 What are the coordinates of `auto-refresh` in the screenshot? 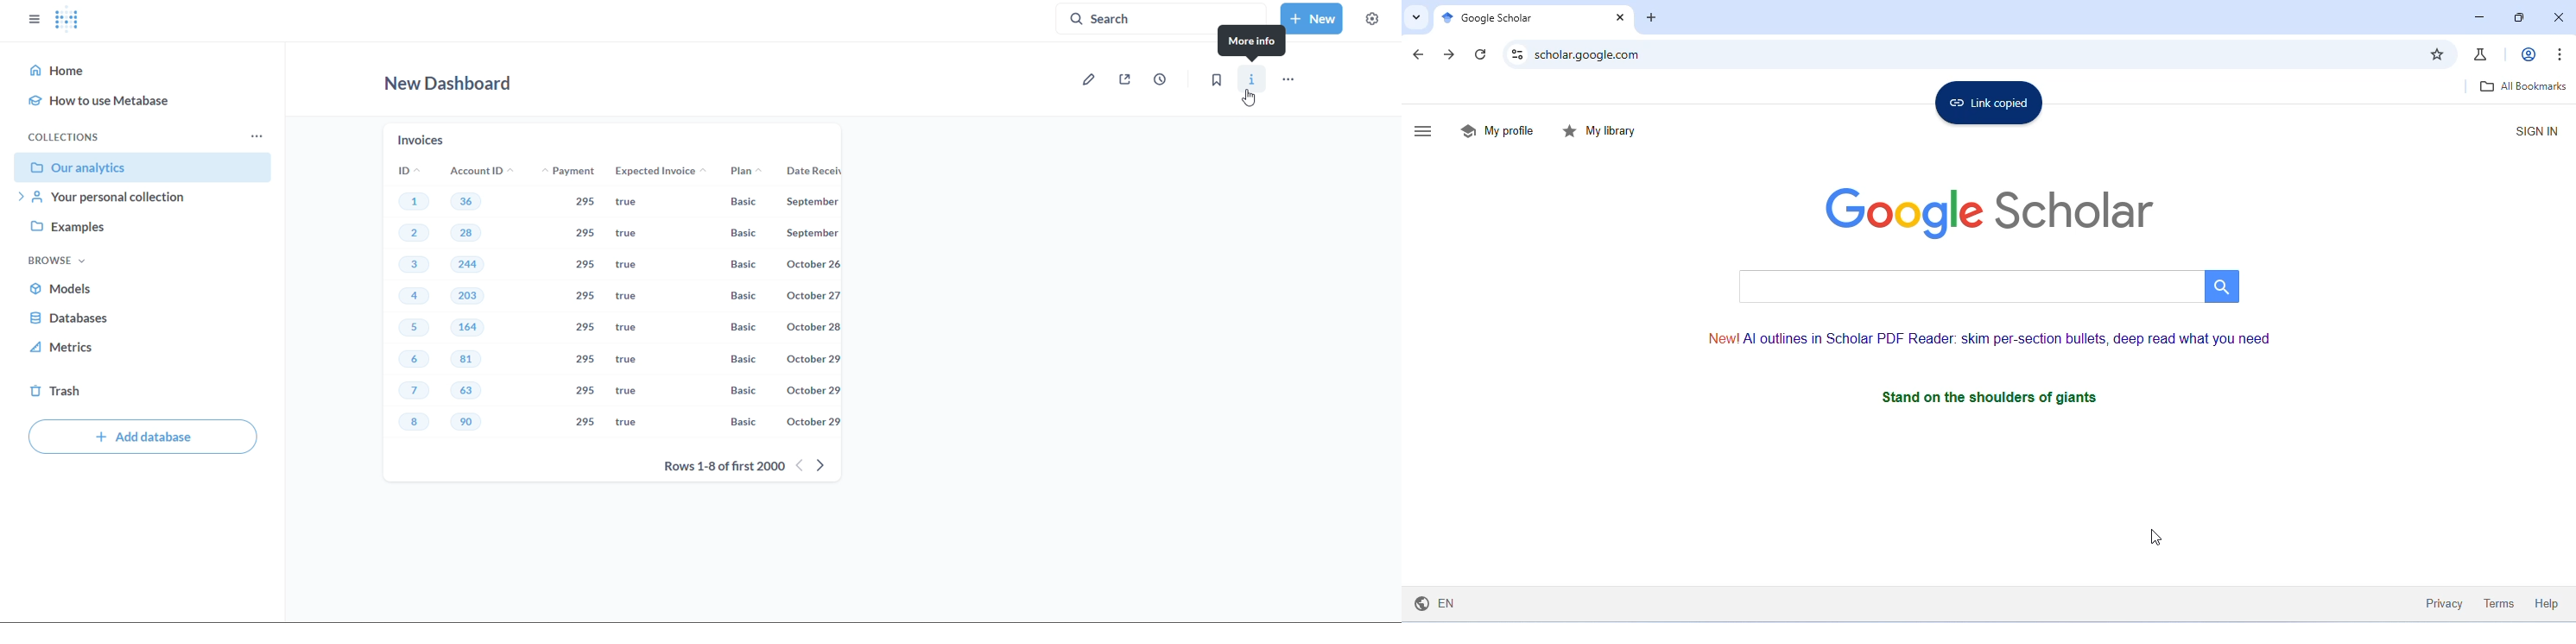 It's located at (1159, 80).